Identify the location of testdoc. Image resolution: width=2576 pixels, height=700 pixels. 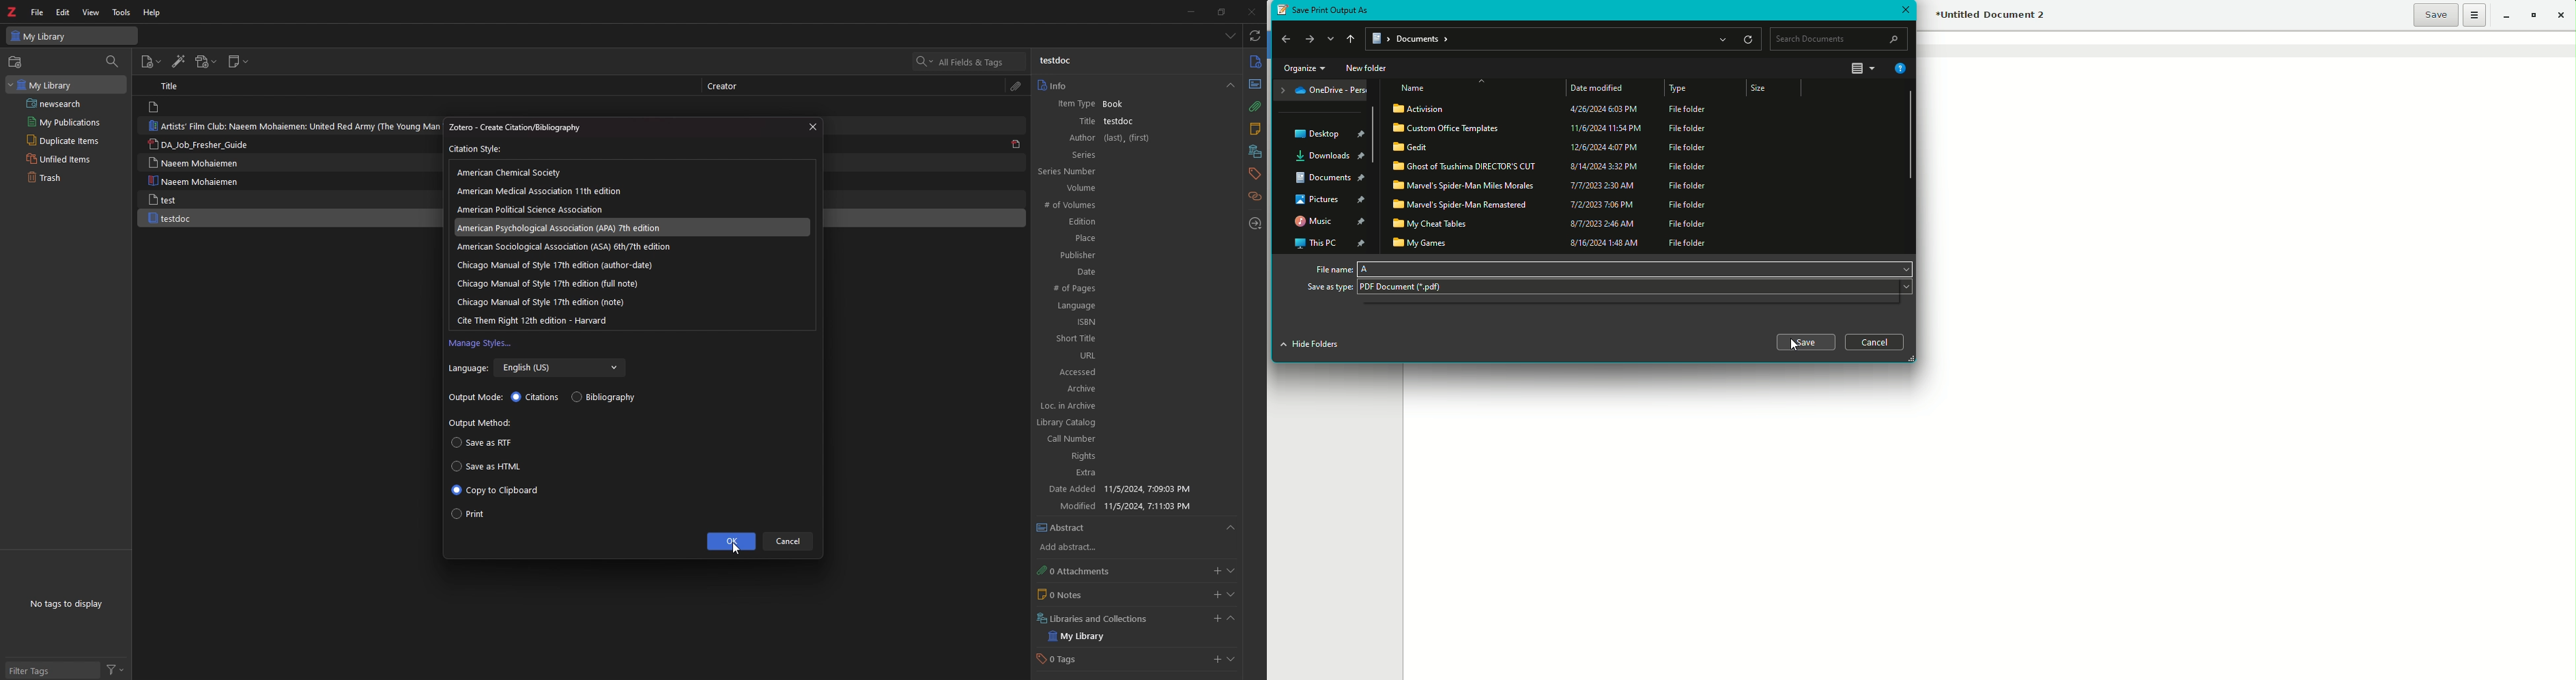
(1058, 61).